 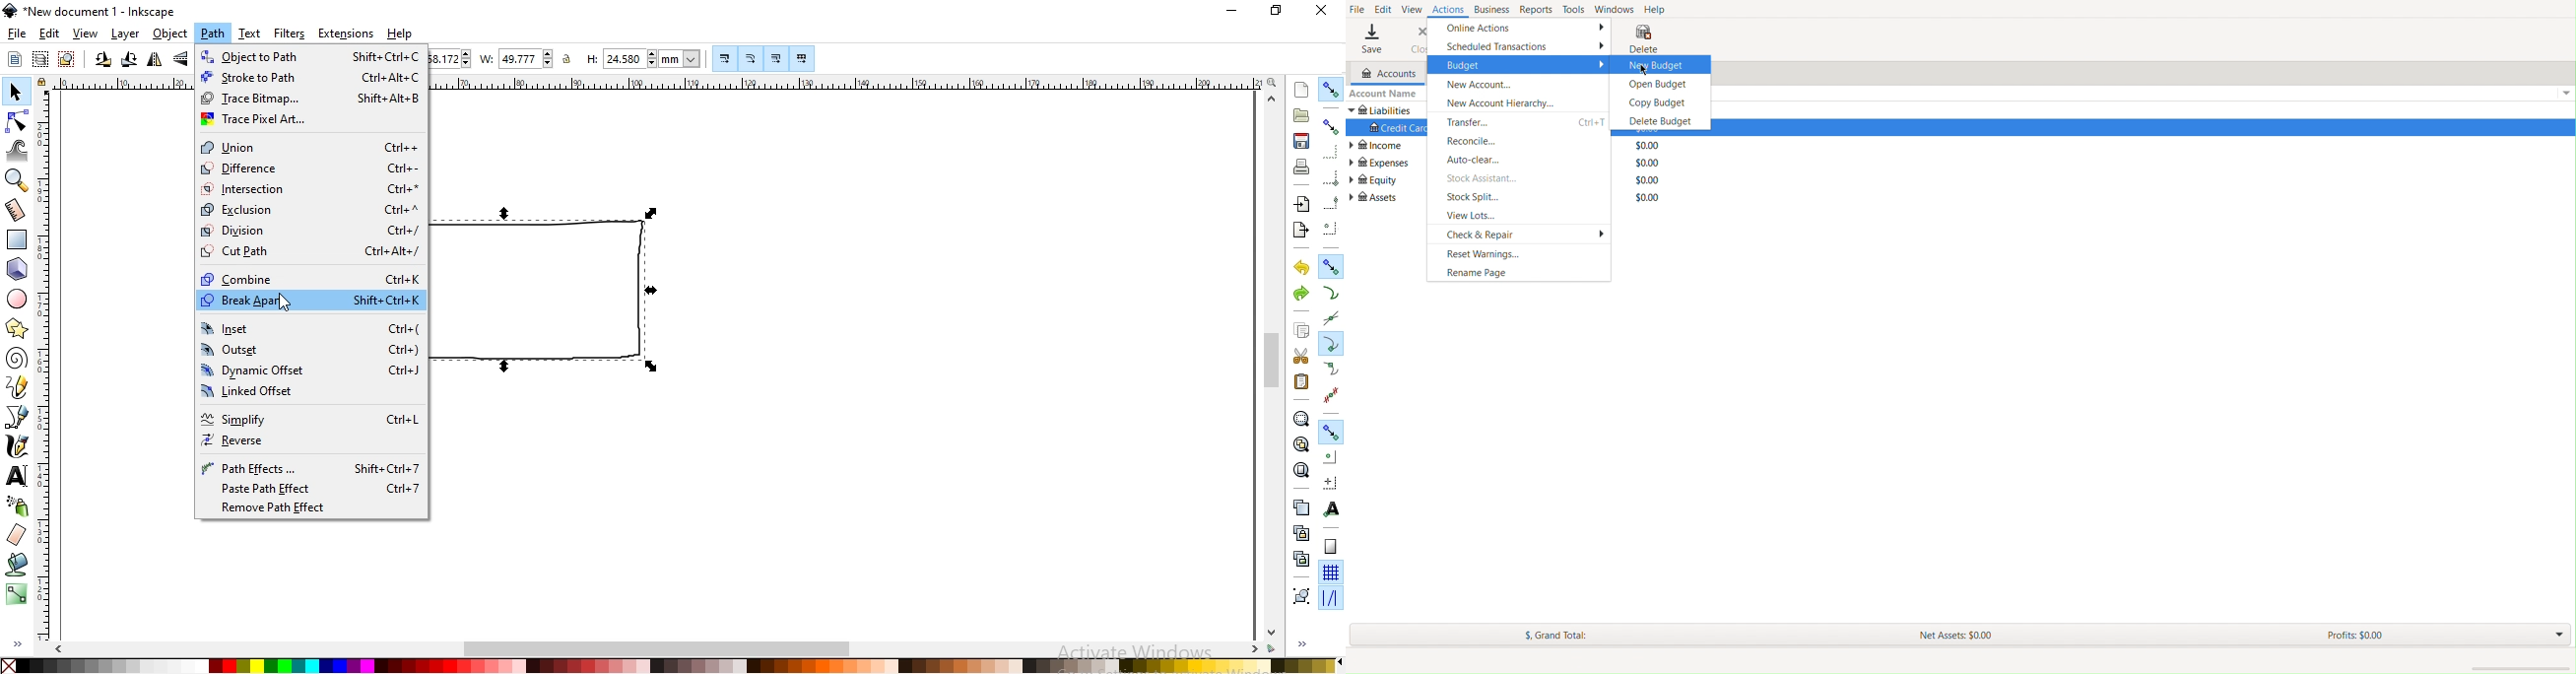 What do you see at coordinates (1524, 234) in the screenshot?
I see `Check and Repair` at bounding box center [1524, 234].